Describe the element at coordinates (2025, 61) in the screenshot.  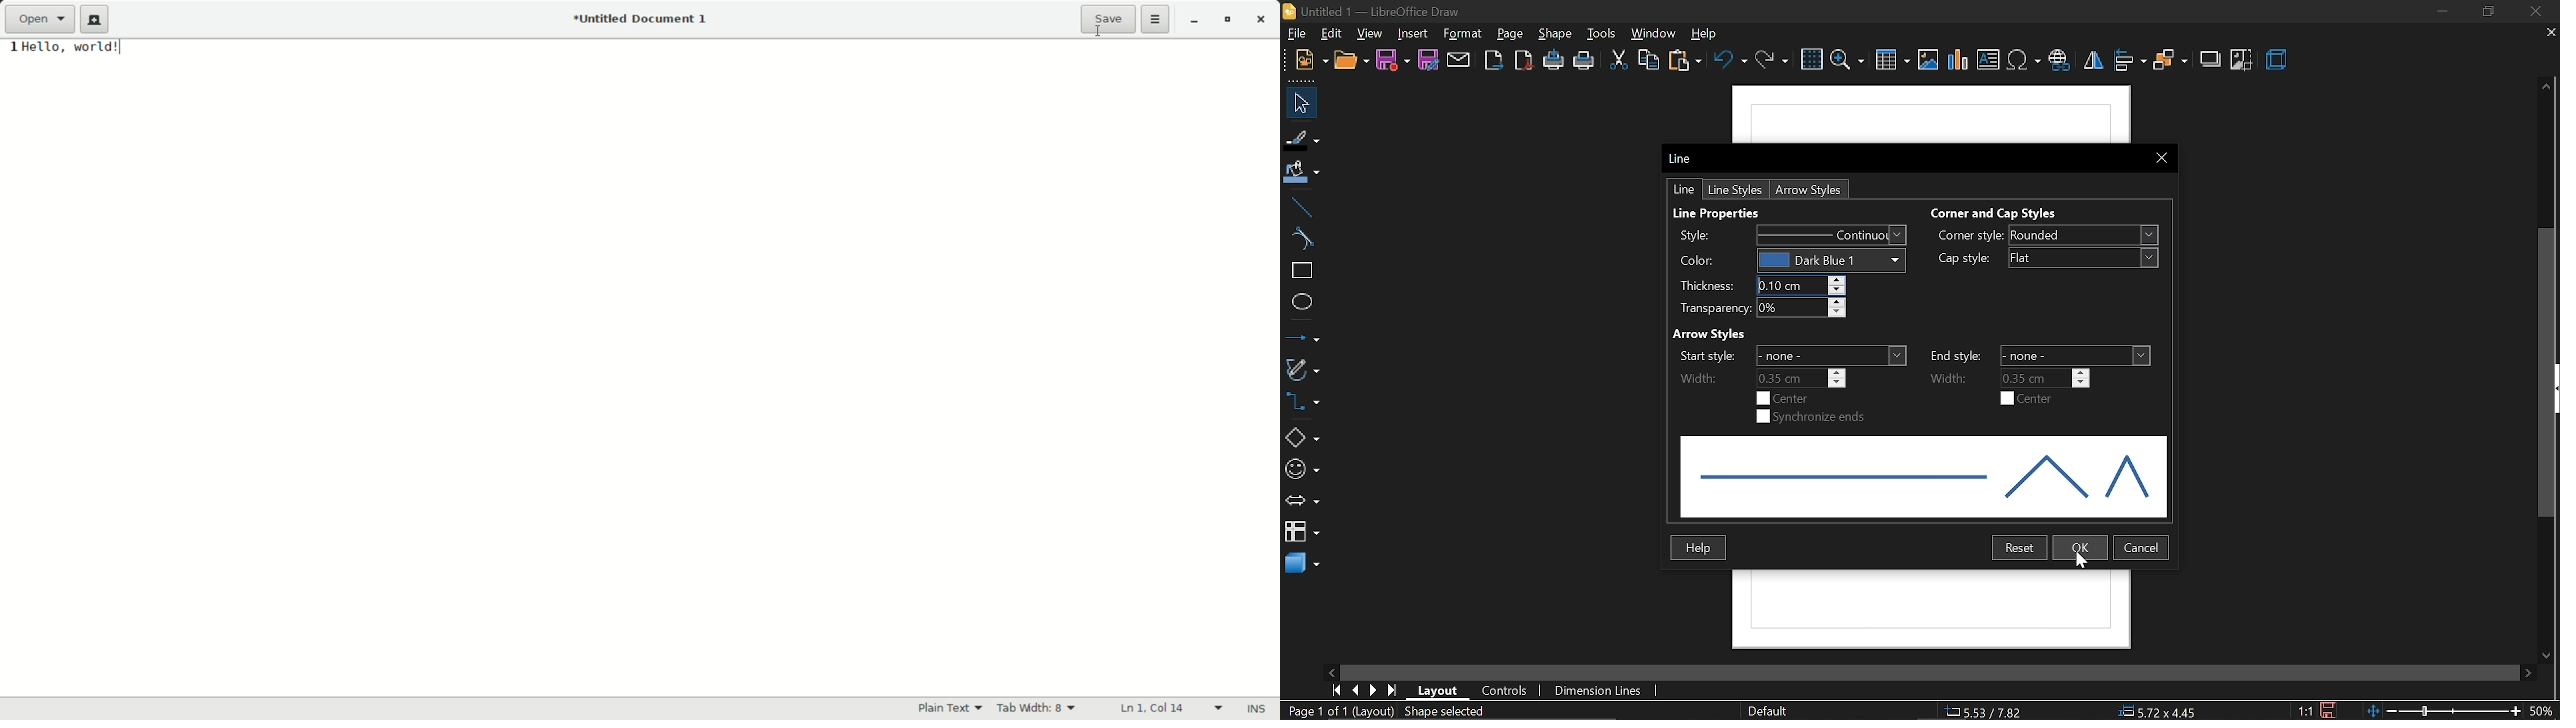
I see `insert symbol` at that location.